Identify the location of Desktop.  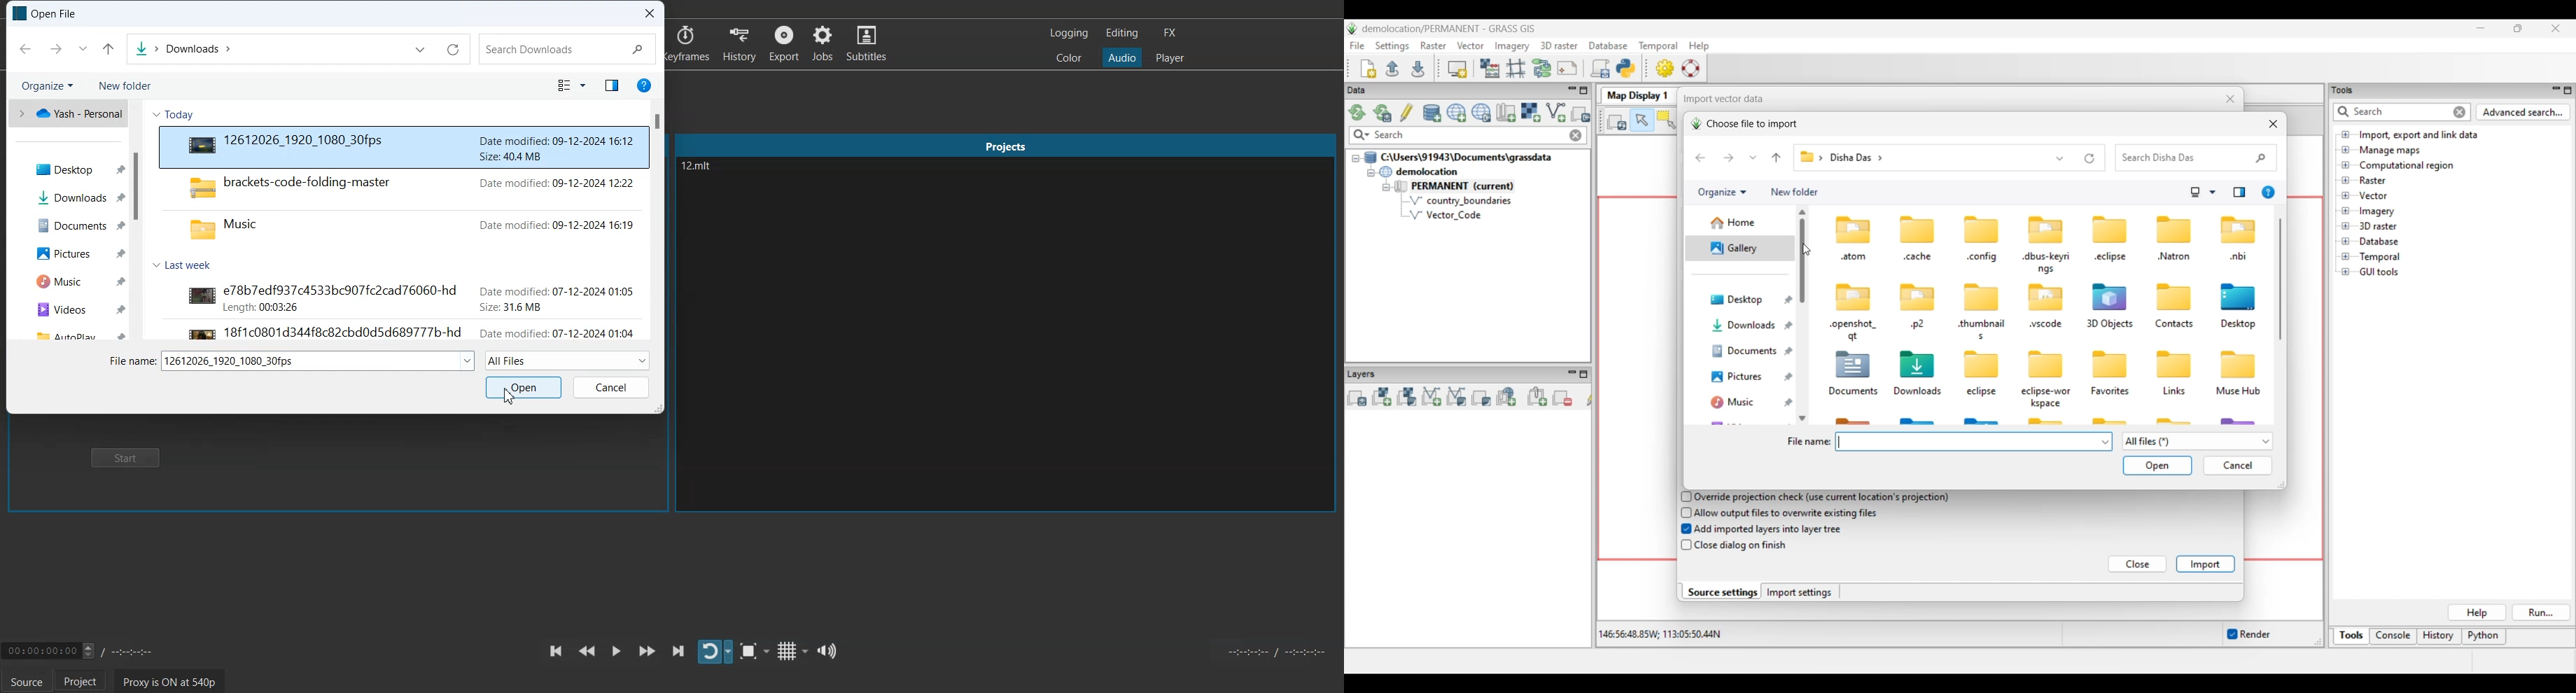
(69, 169).